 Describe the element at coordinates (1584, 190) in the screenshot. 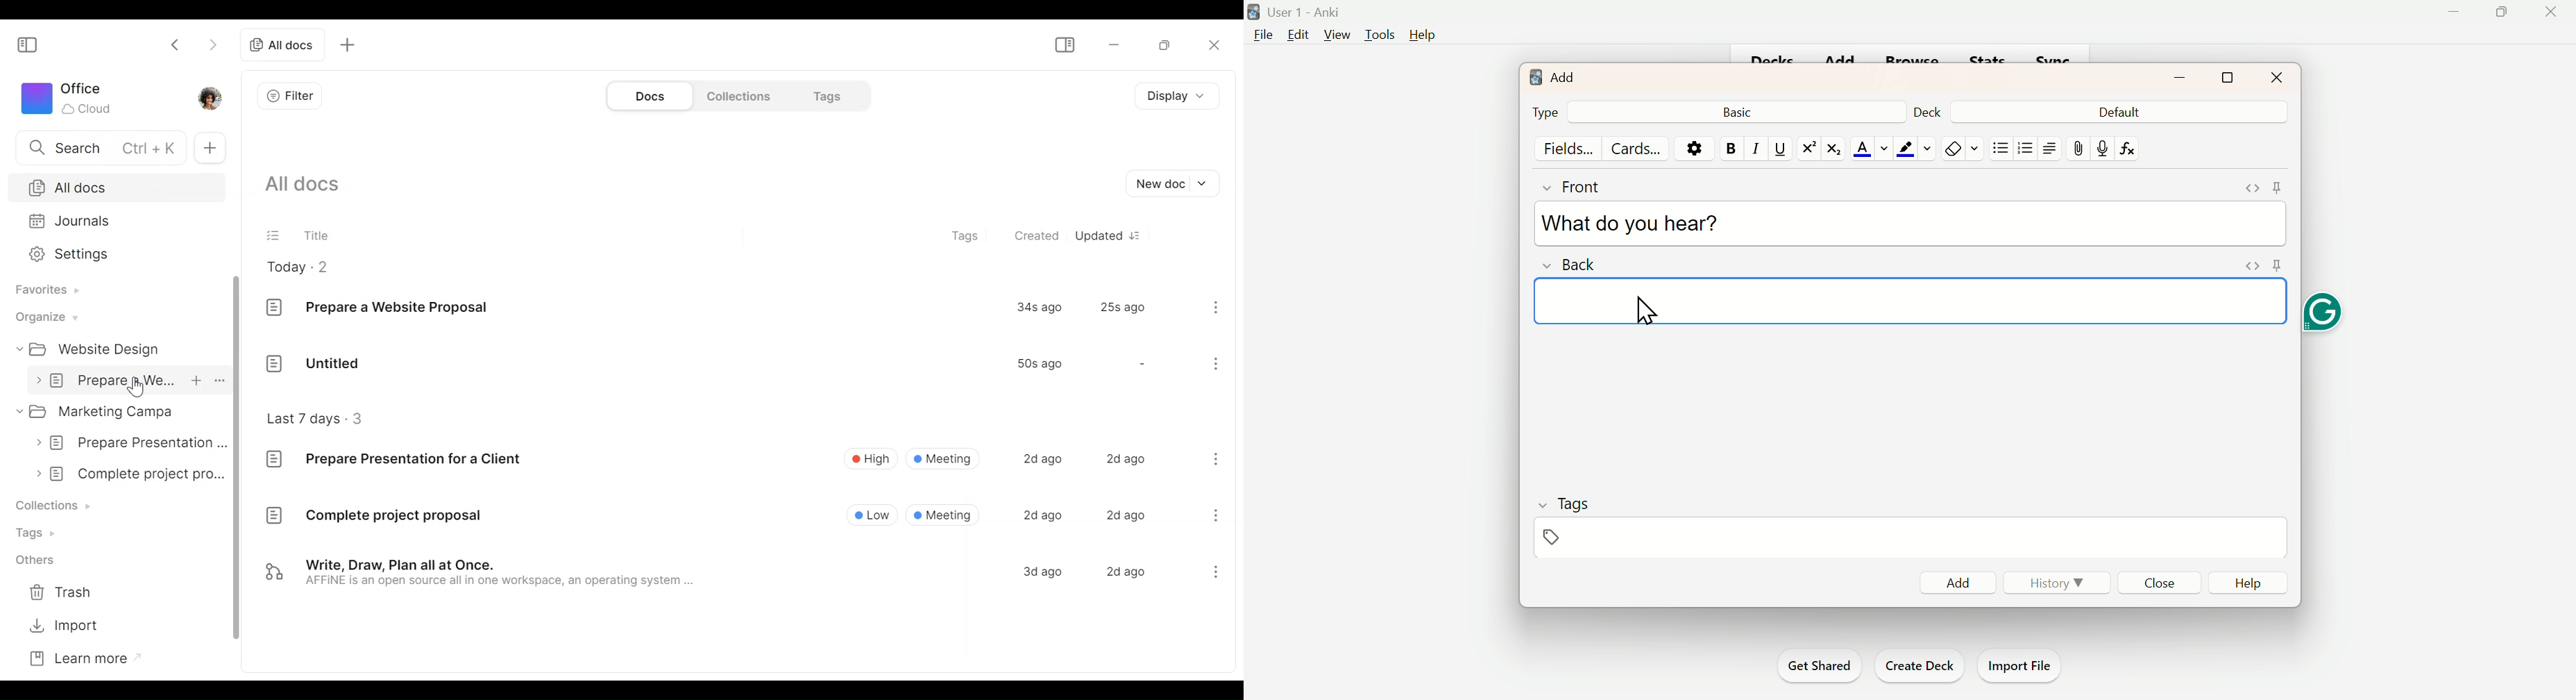

I see `Front` at that location.